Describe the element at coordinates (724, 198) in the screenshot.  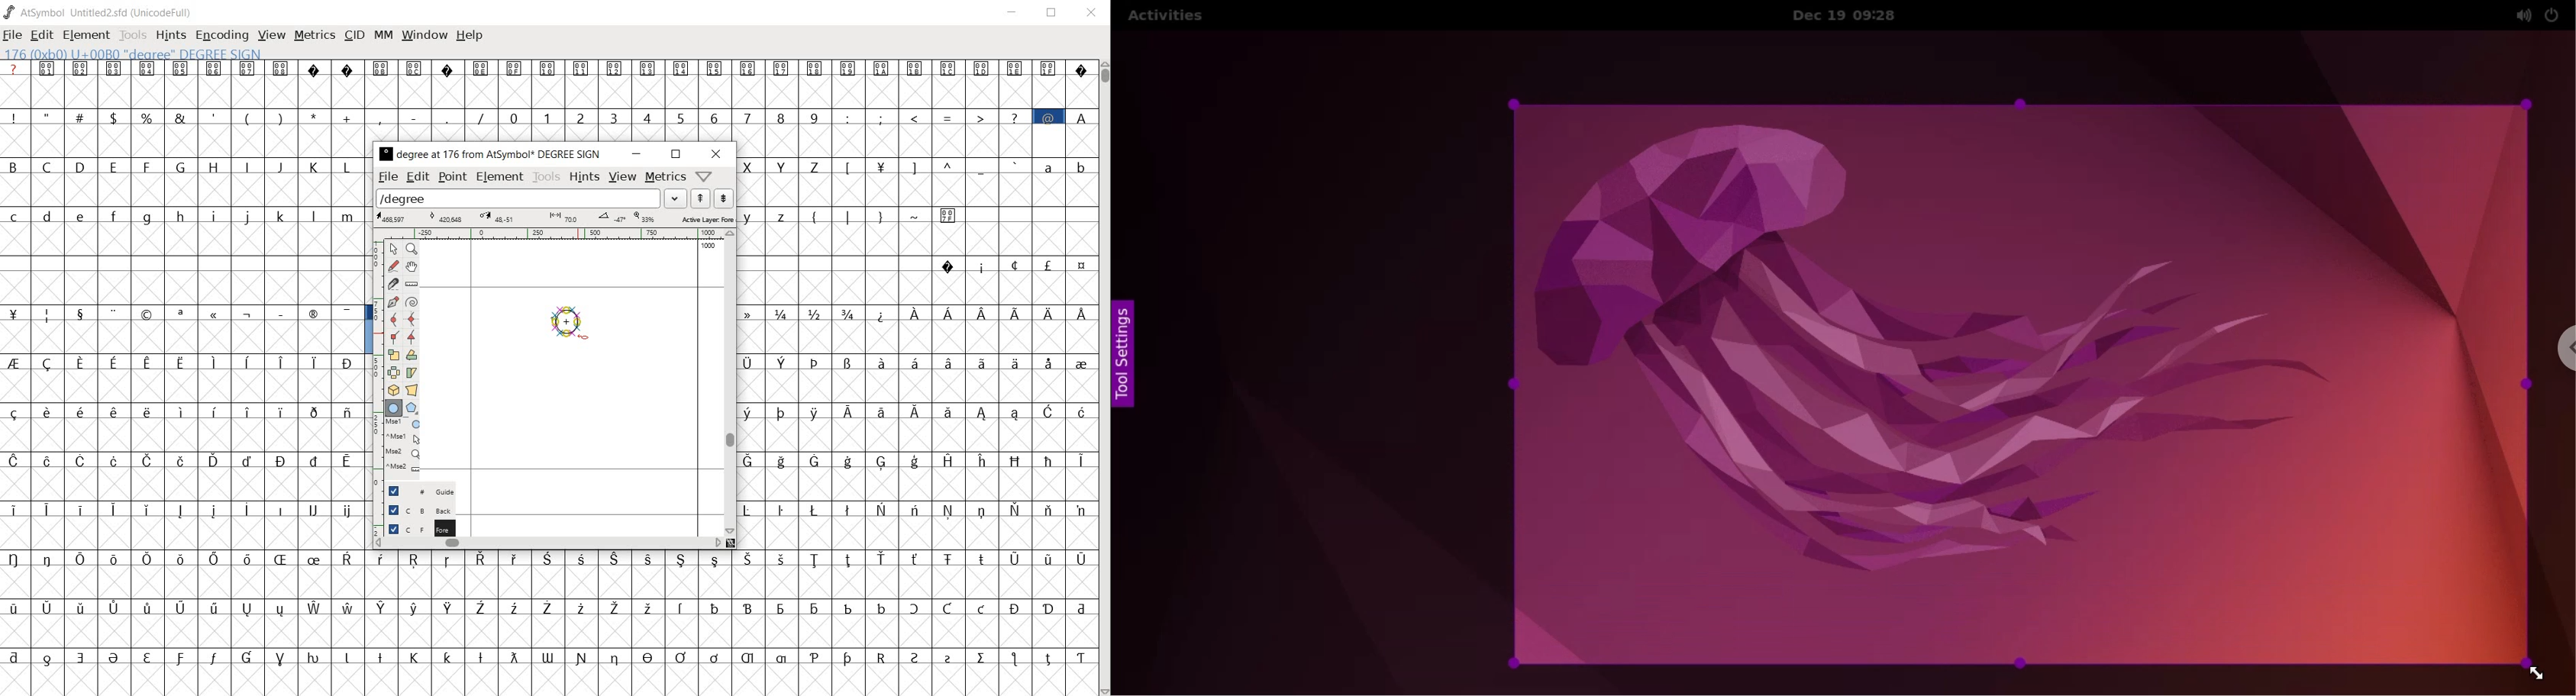
I see `show the previous word on the list` at that location.